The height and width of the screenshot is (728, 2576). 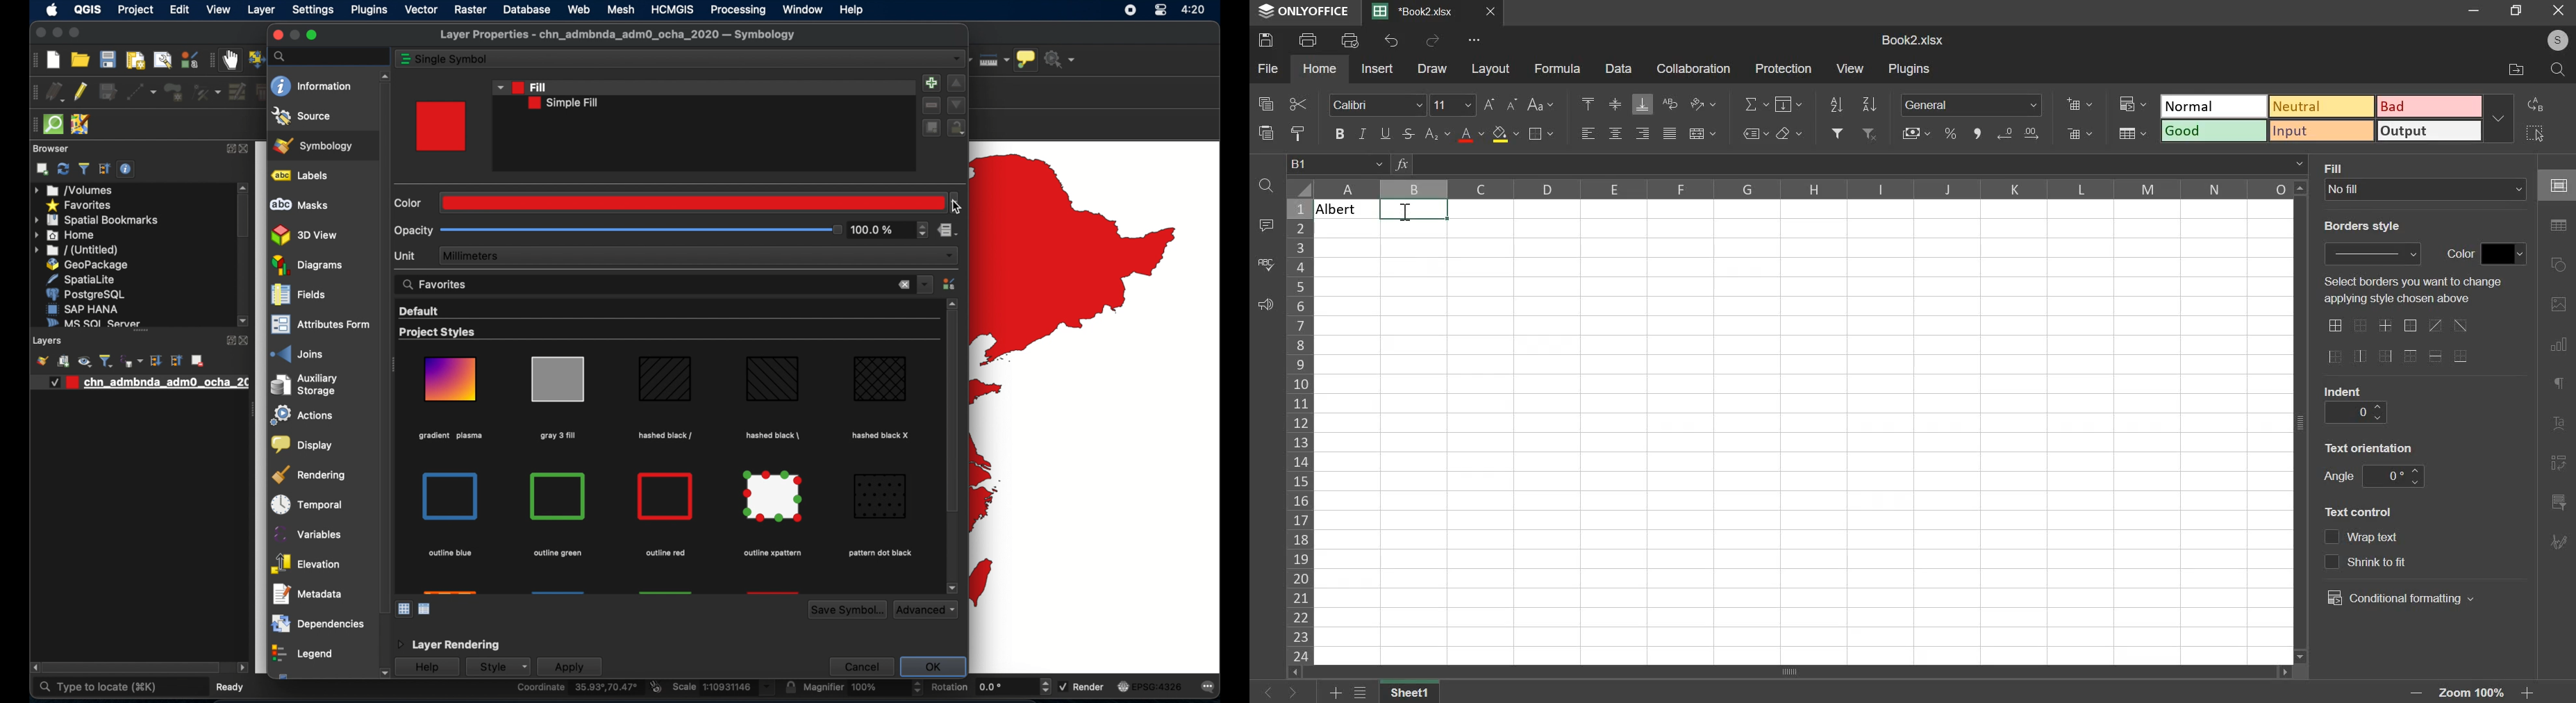 I want to click on attribute form, so click(x=318, y=325).